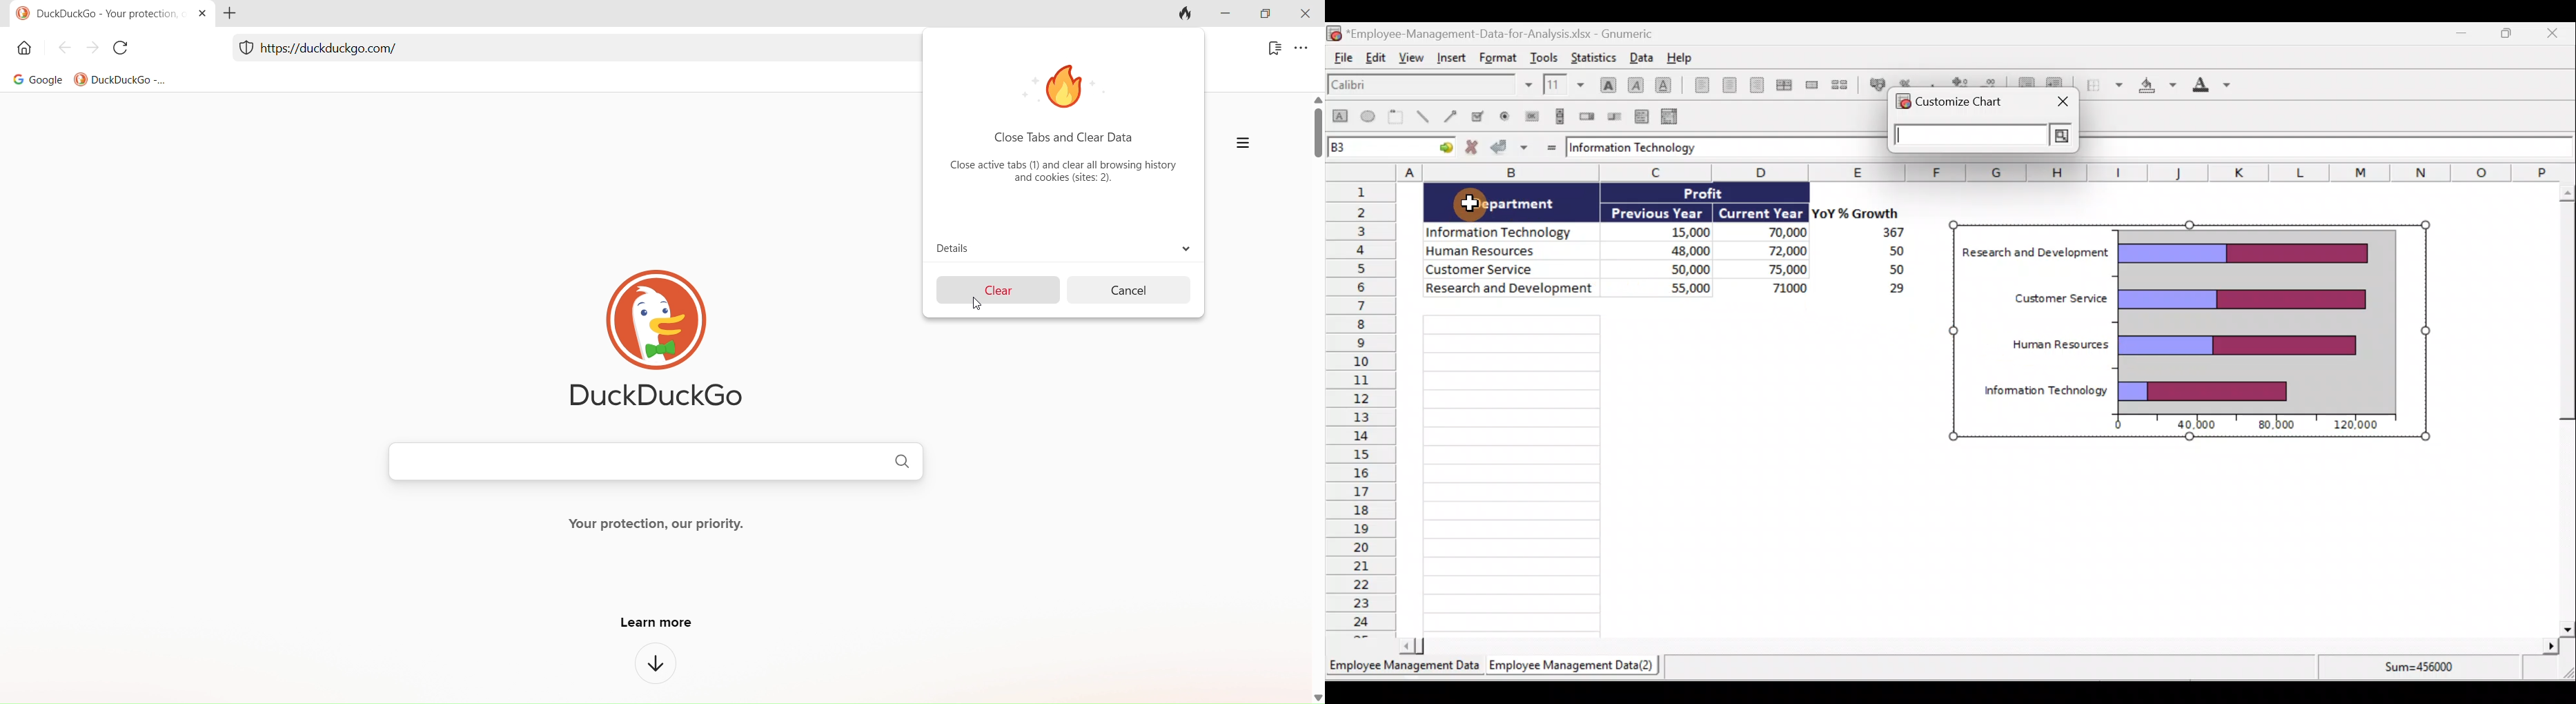  Describe the element at coordinates (1879, 252) in the screenshot. I see `50` at that location.